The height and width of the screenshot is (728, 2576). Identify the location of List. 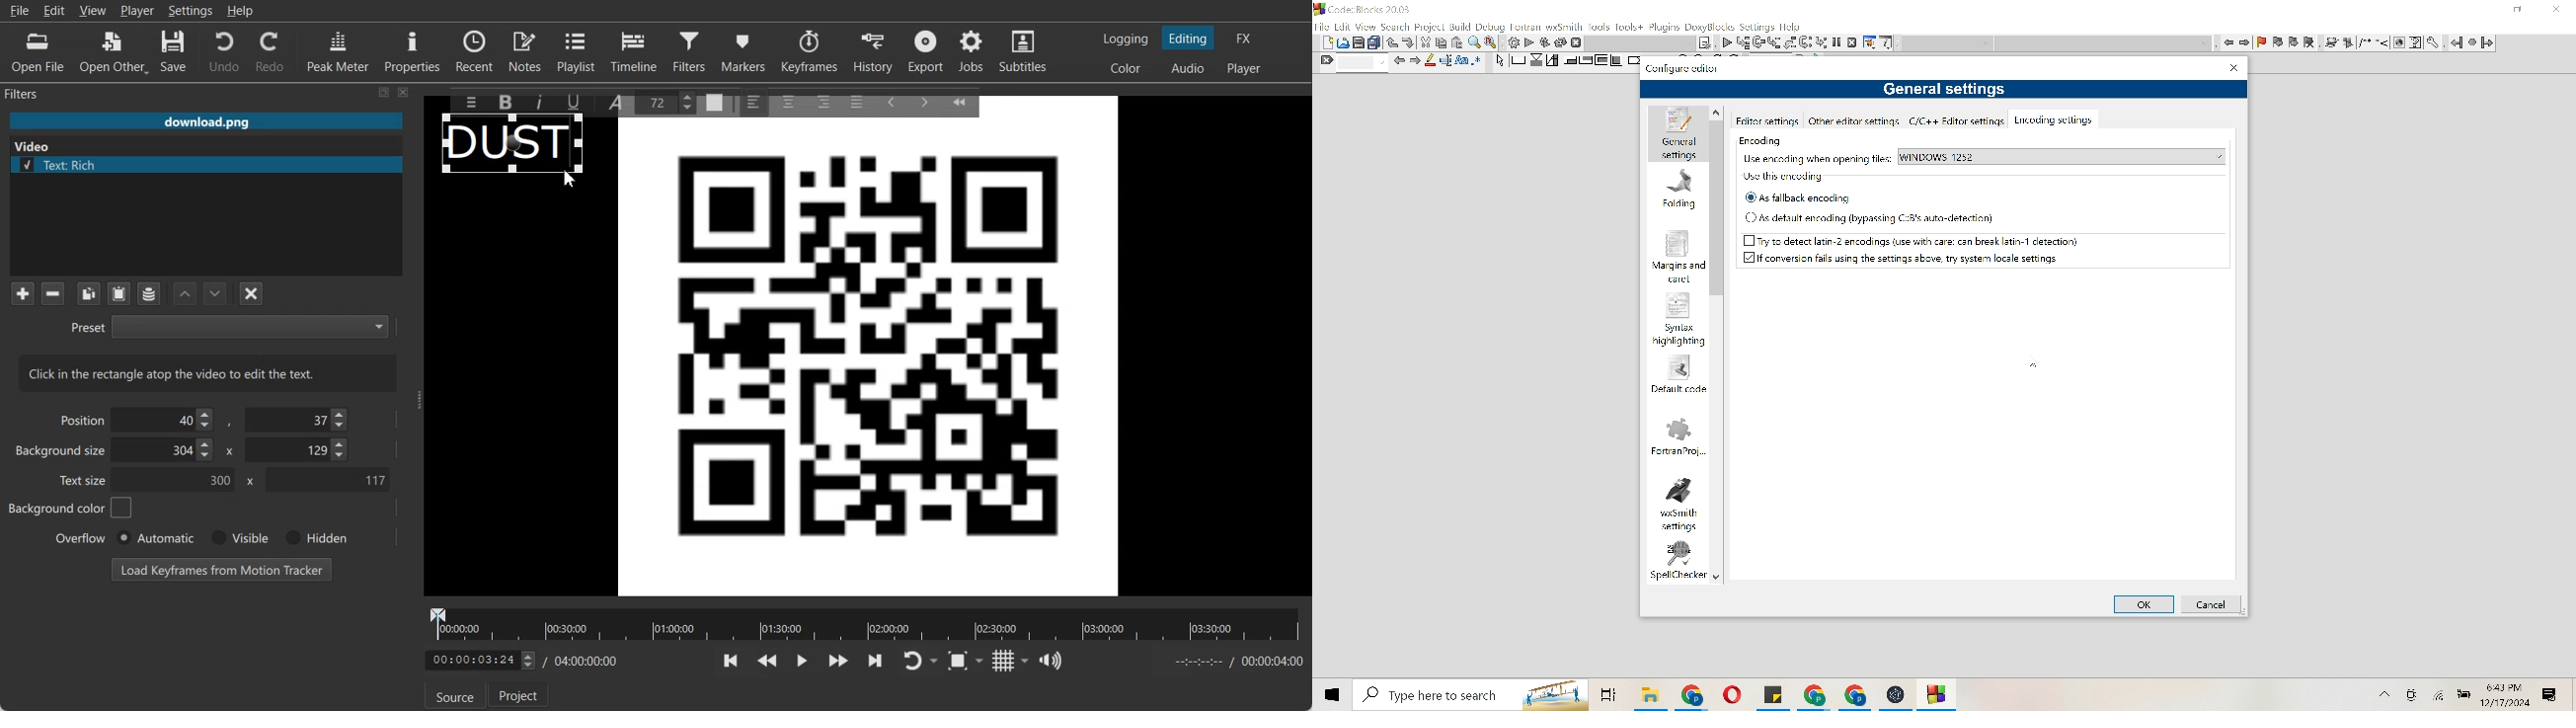
(1781, 42).